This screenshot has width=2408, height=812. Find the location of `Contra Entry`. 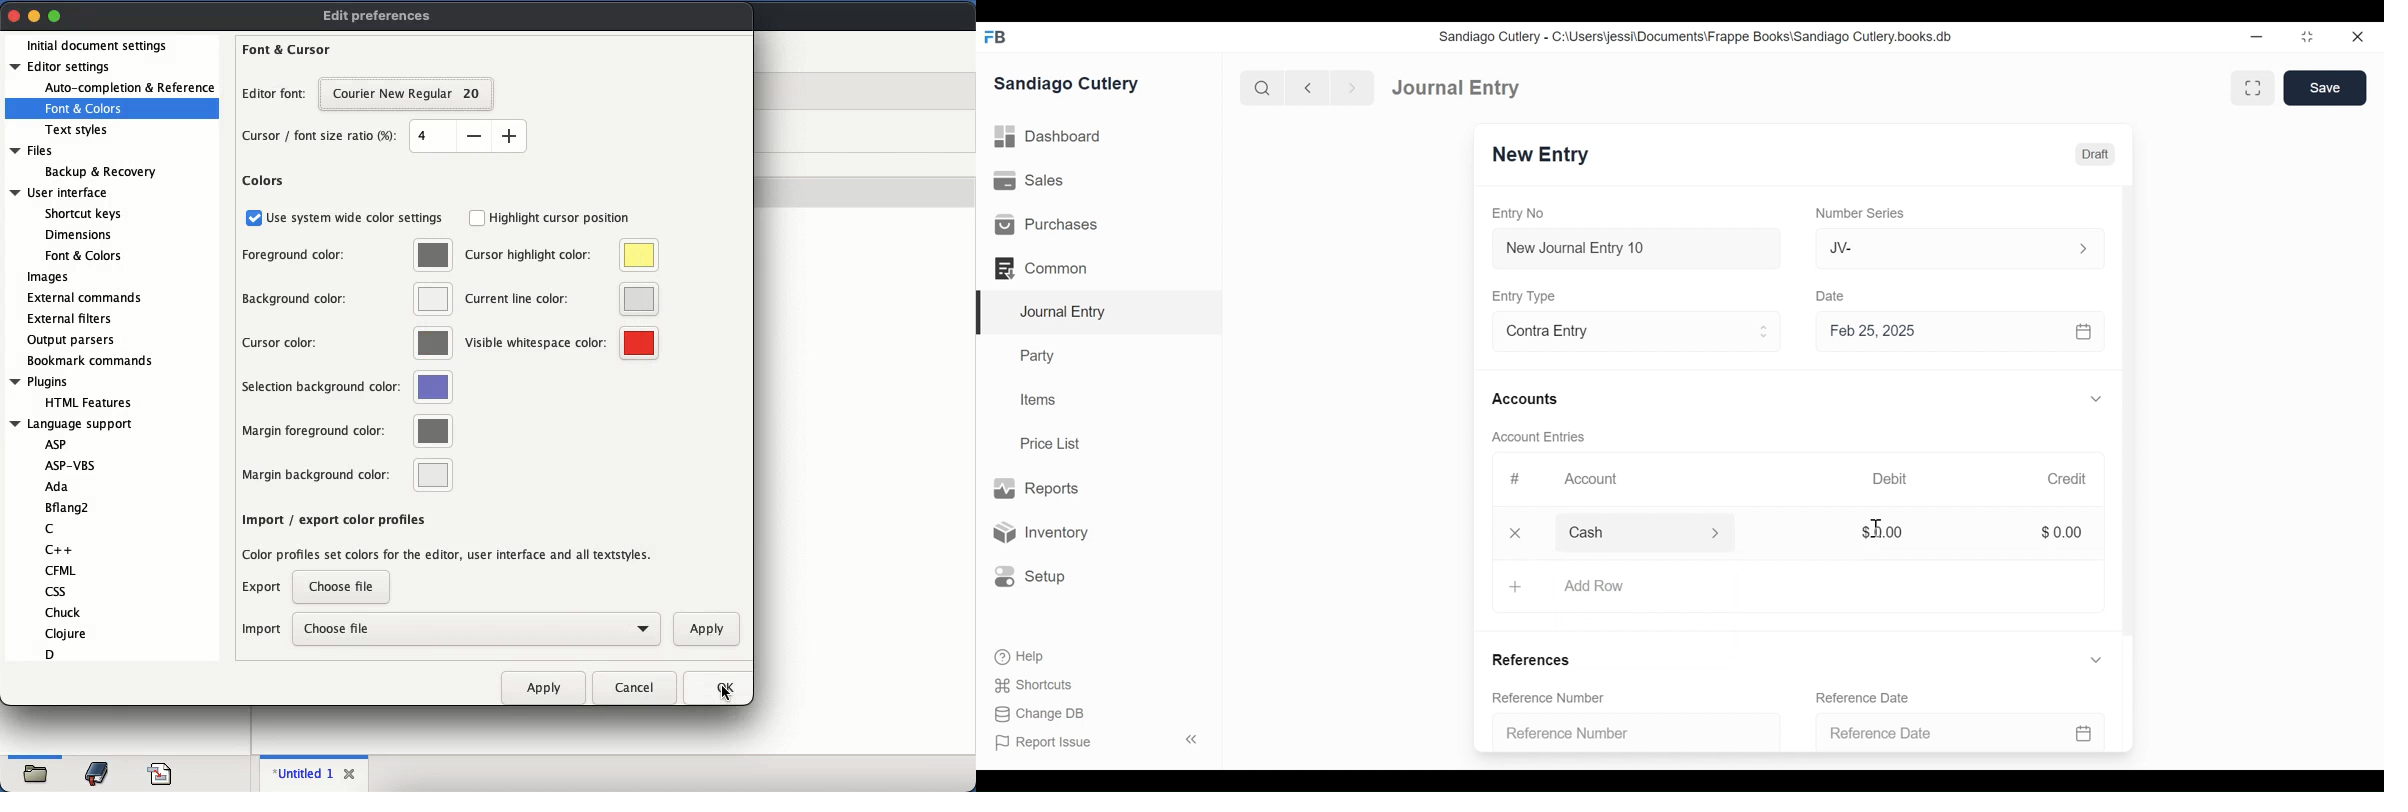

Contra Entry is located at coordinates (1616, 333).